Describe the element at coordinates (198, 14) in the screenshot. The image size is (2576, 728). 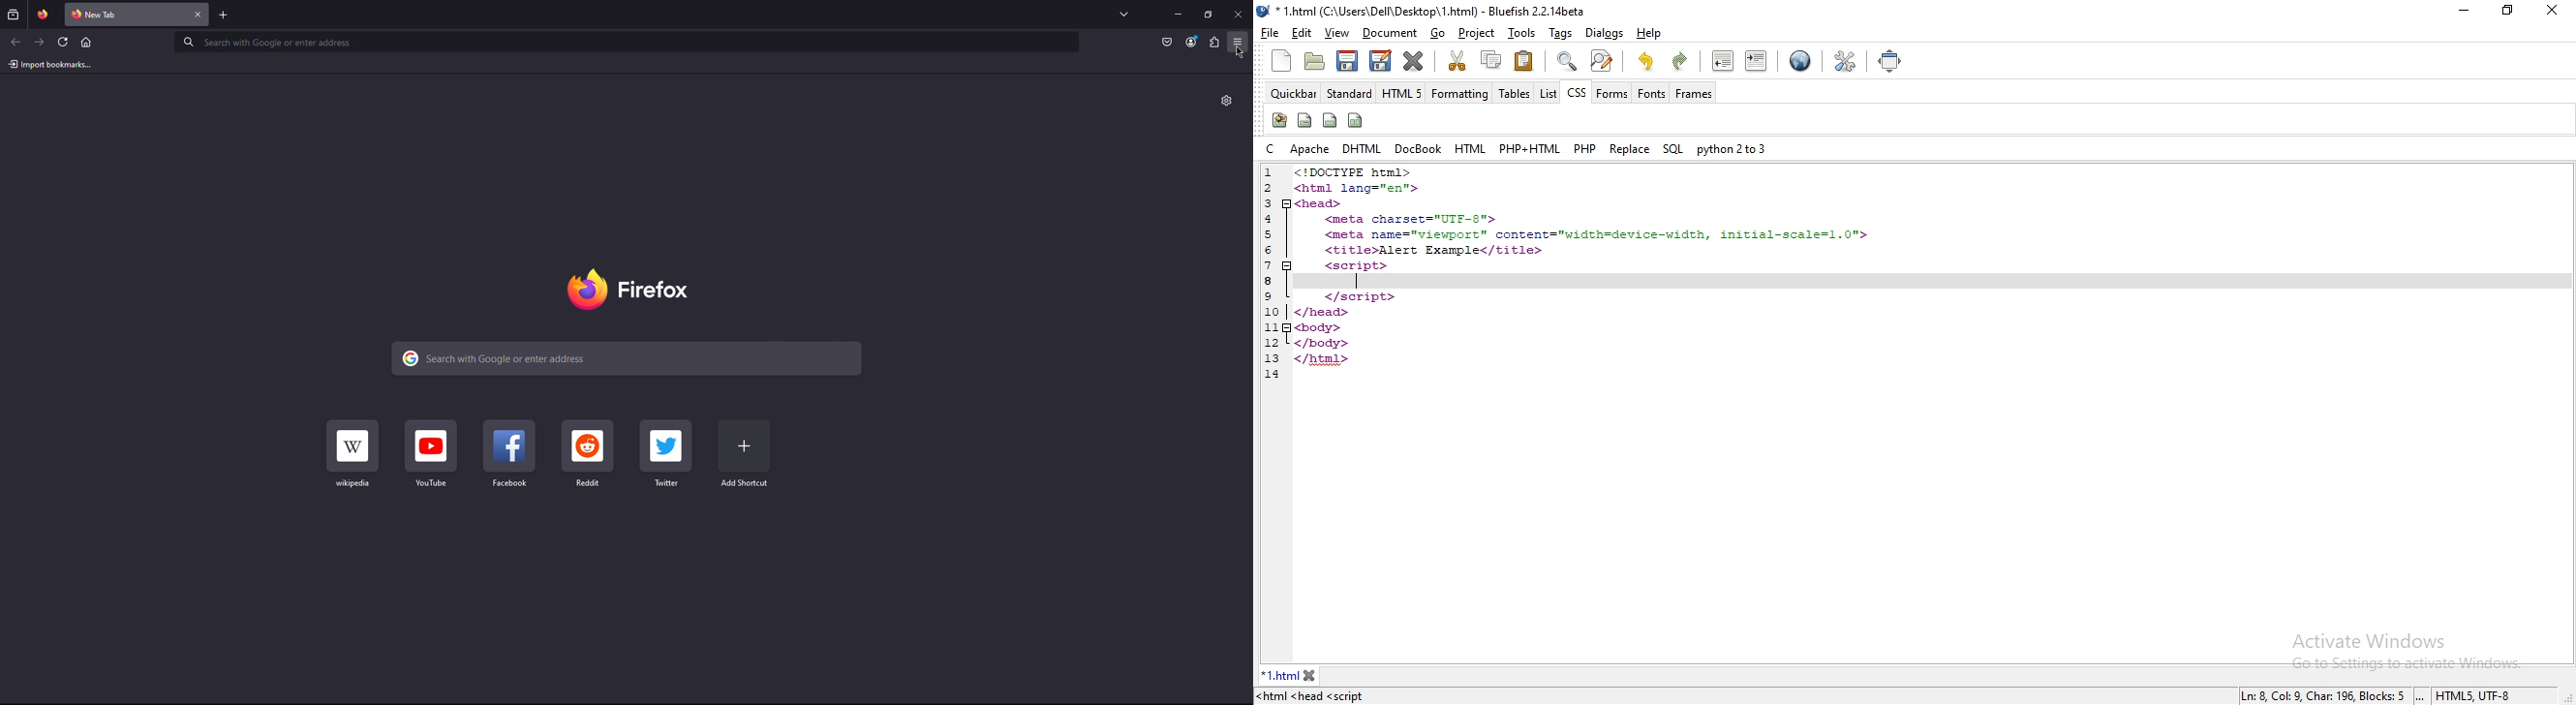
I see `Close` at that location.